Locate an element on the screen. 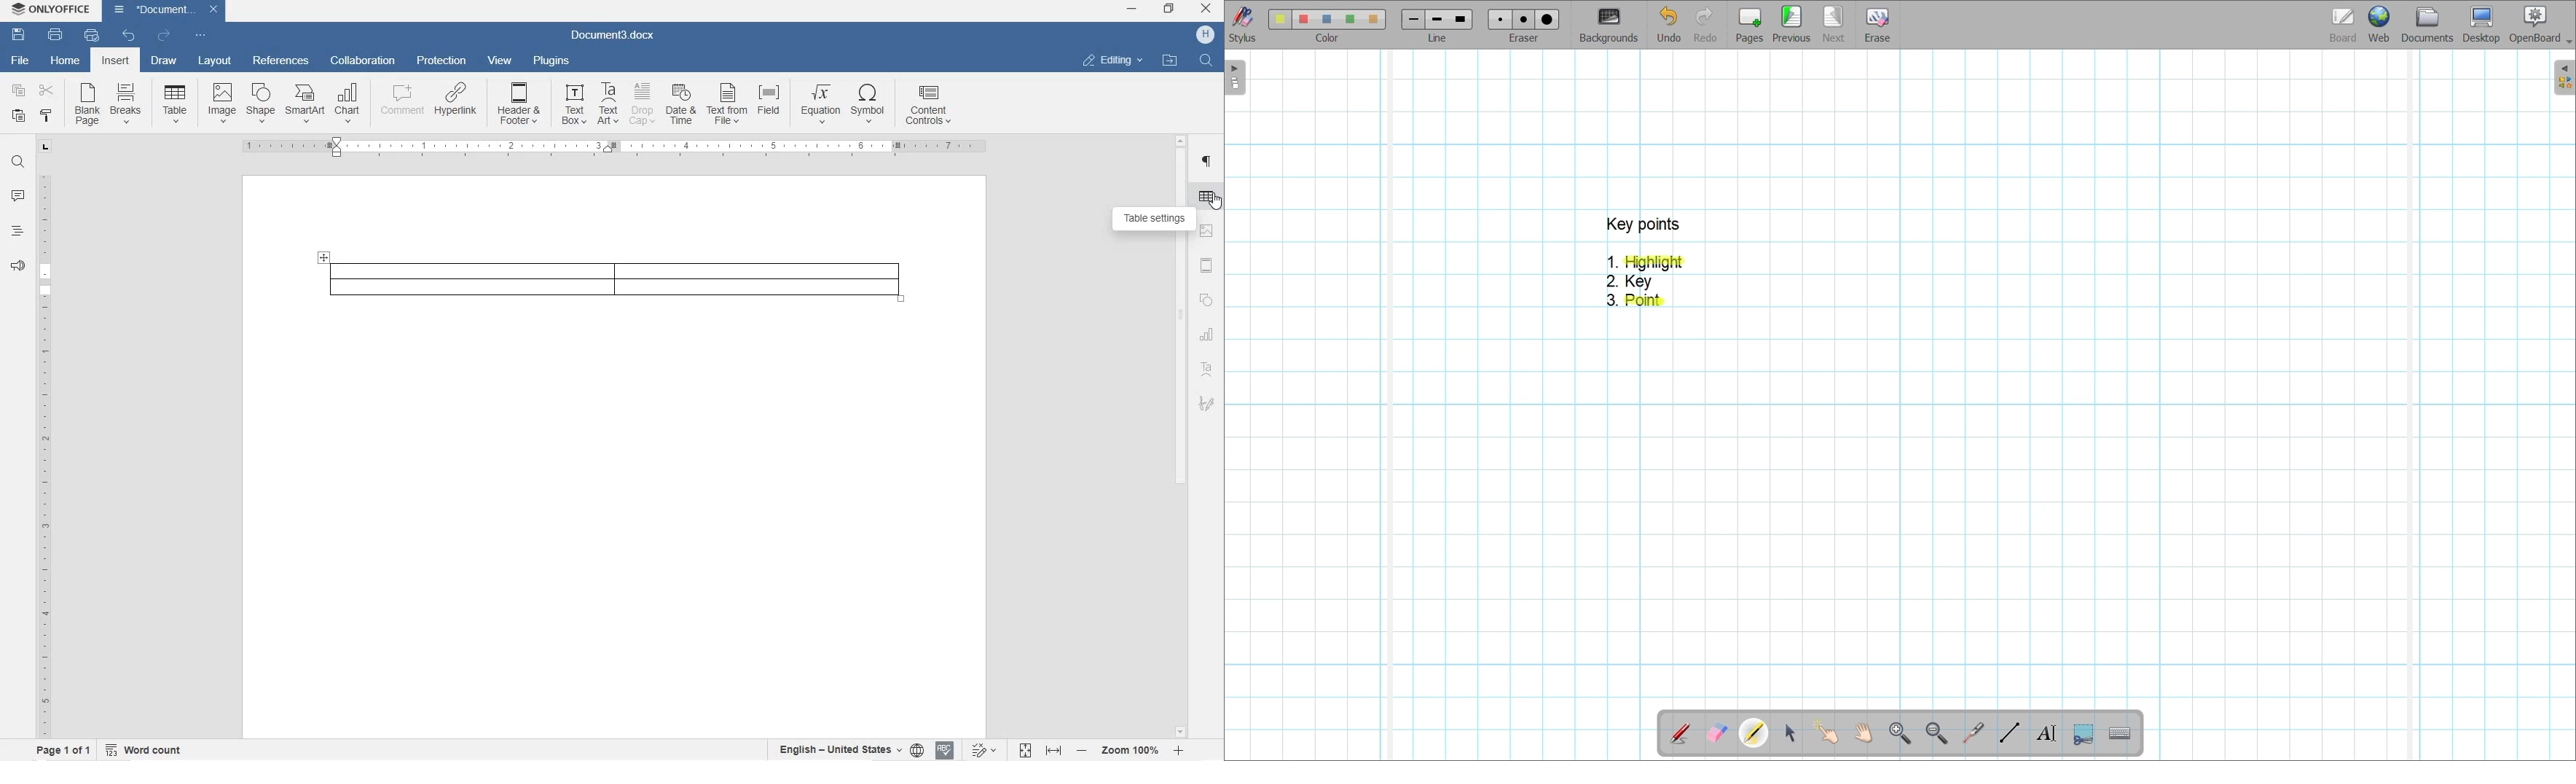 The image size is (2576, 784). INSERT is located at coordinates (117, 63).